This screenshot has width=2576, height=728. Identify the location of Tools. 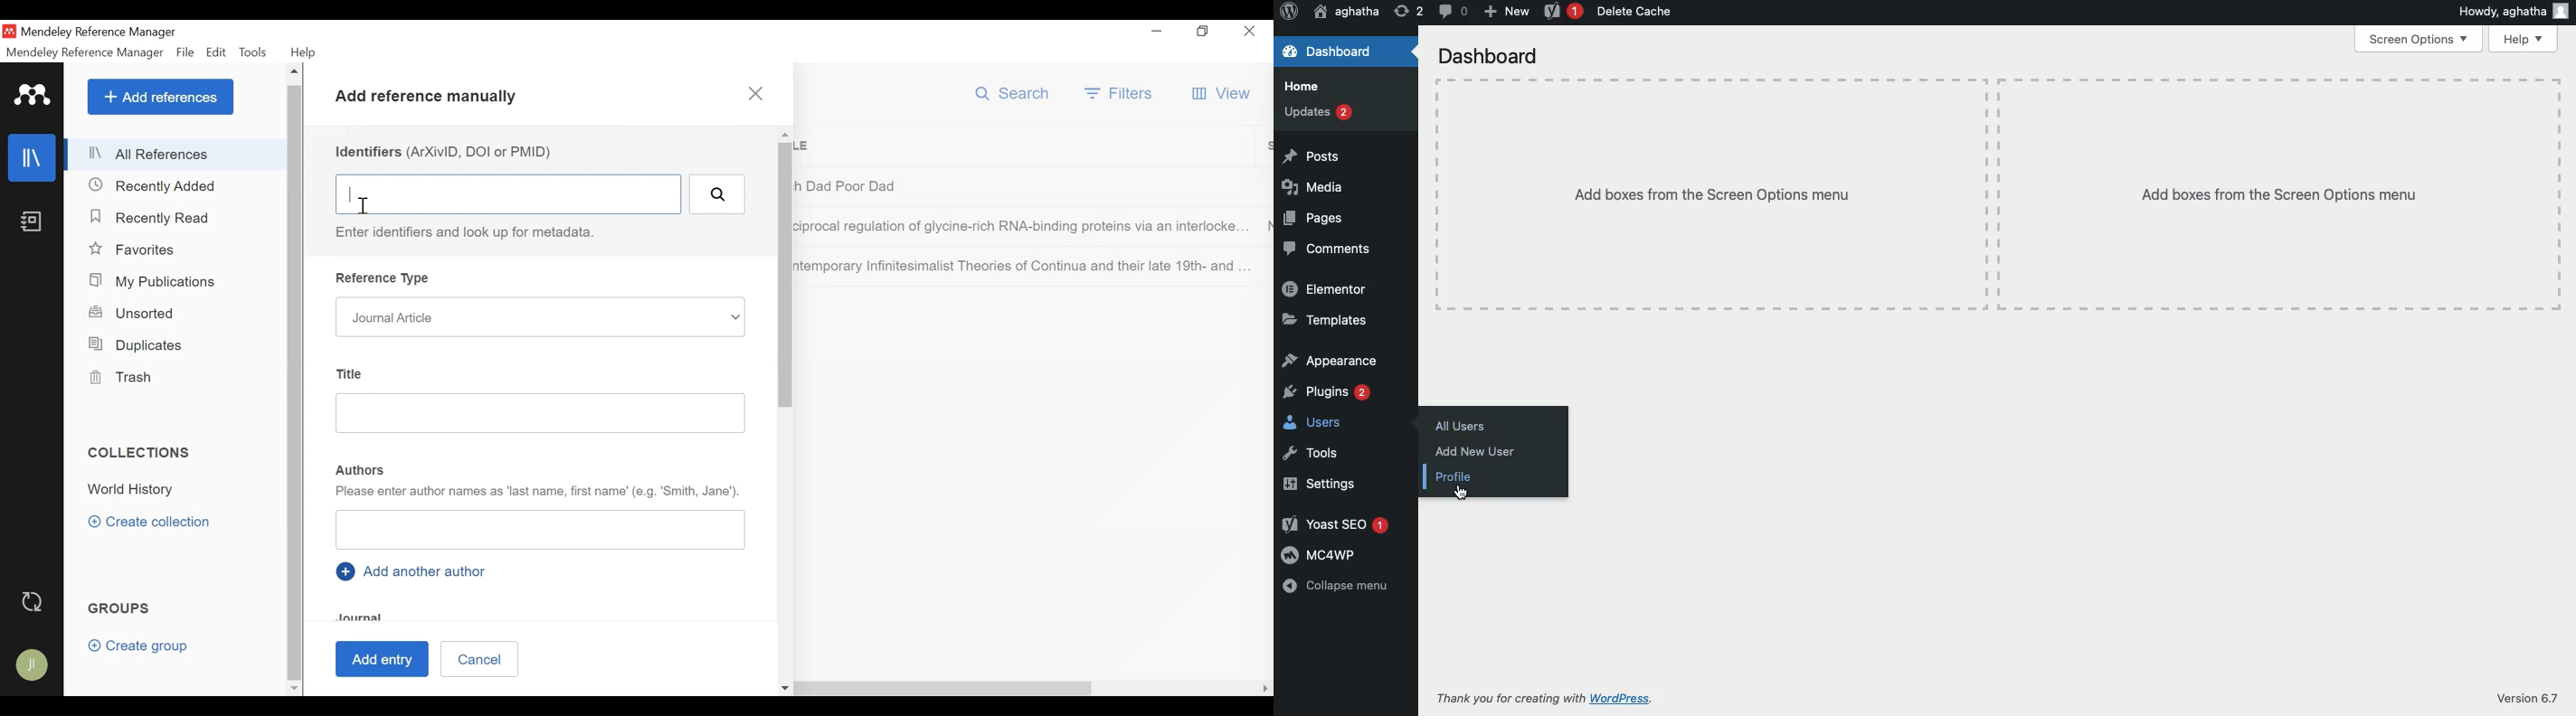
(255, 52).